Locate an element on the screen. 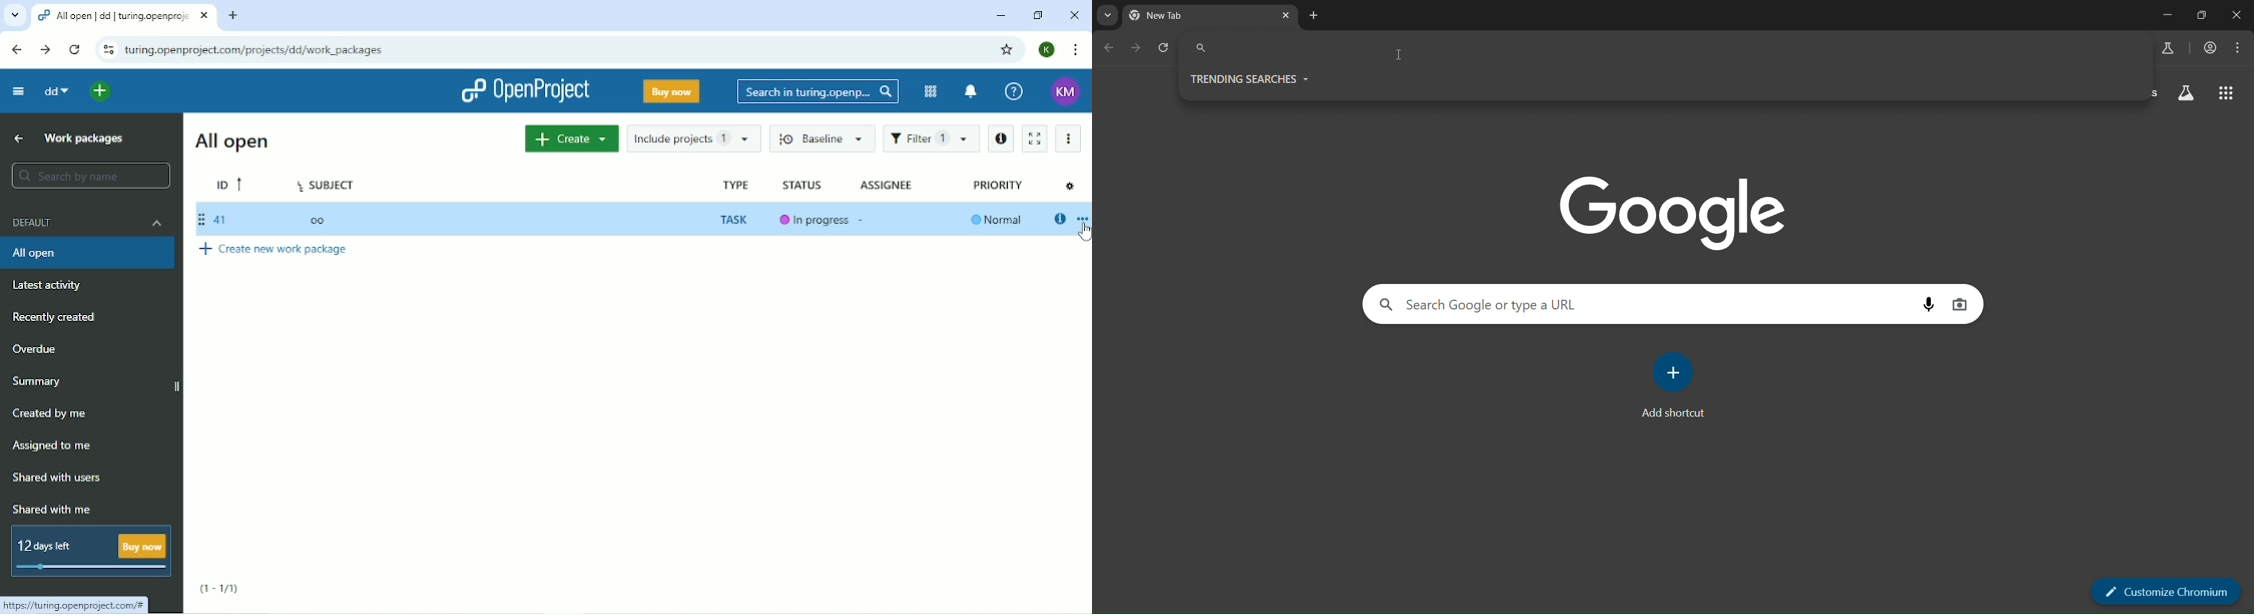  Customize and conrol google chrome is located at coordinates (1076, 50).